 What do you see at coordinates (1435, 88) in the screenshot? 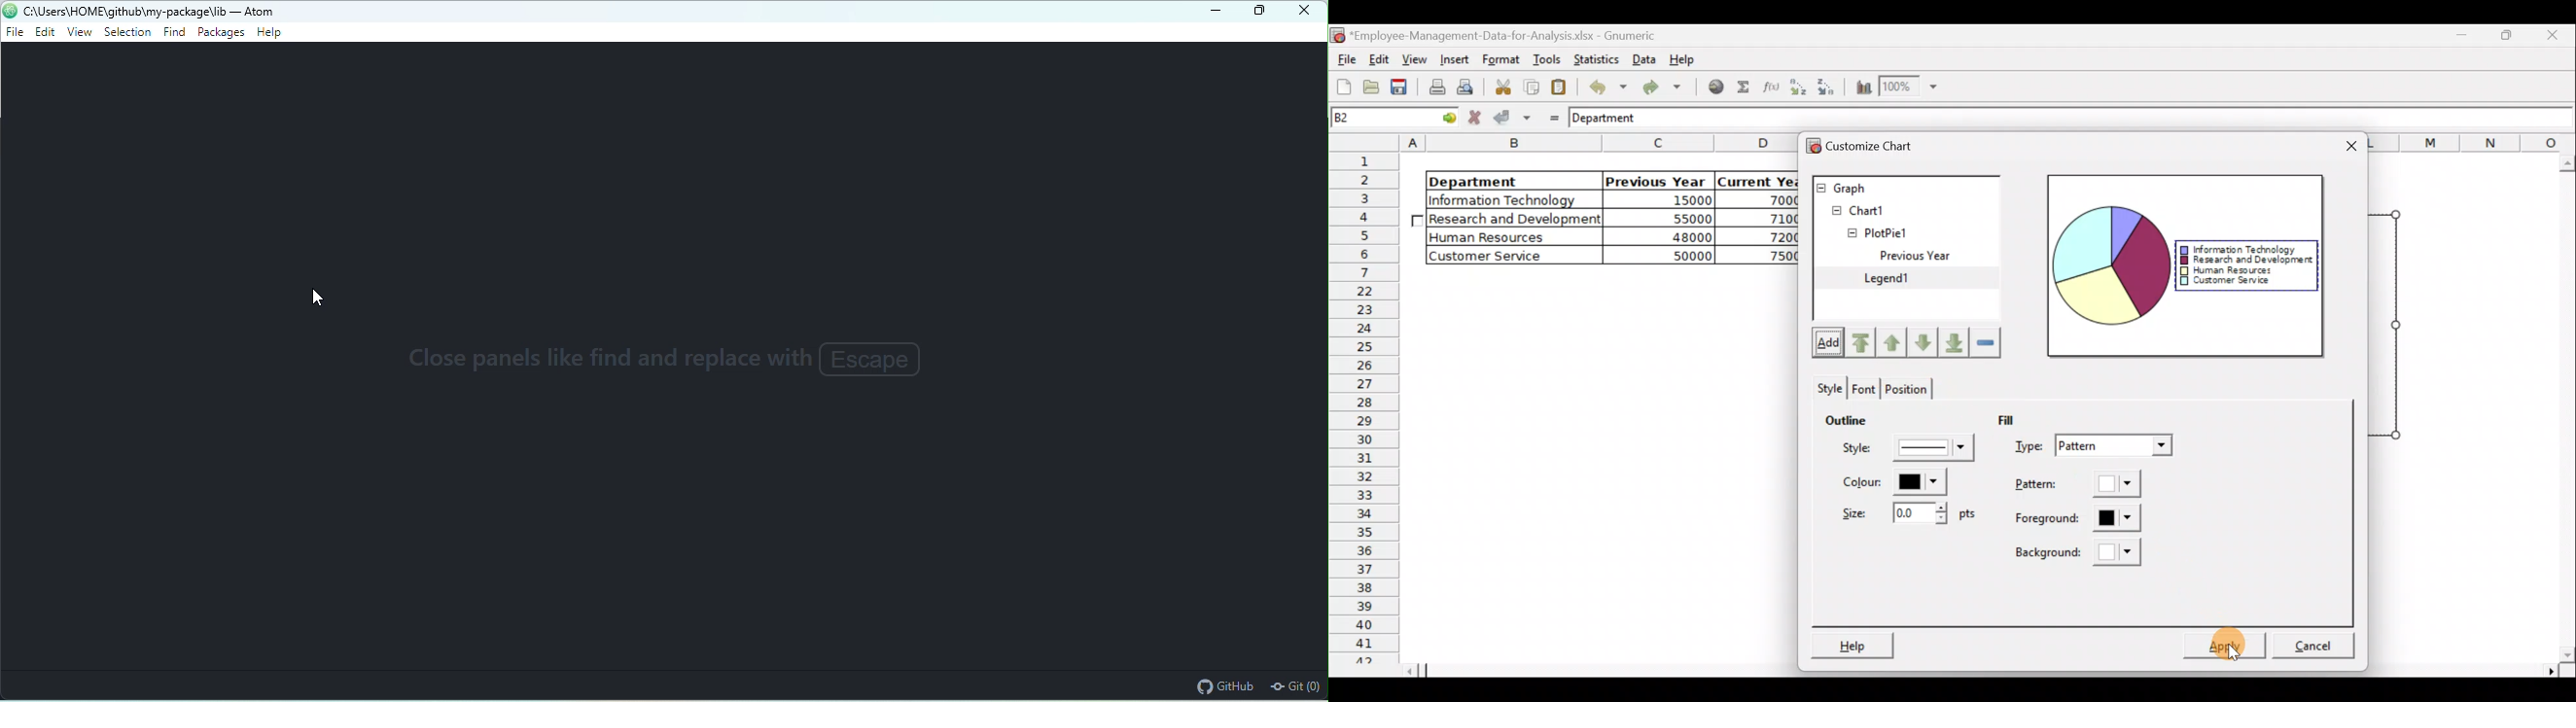
I see `Print current file` at bounding box center [1435, 88].